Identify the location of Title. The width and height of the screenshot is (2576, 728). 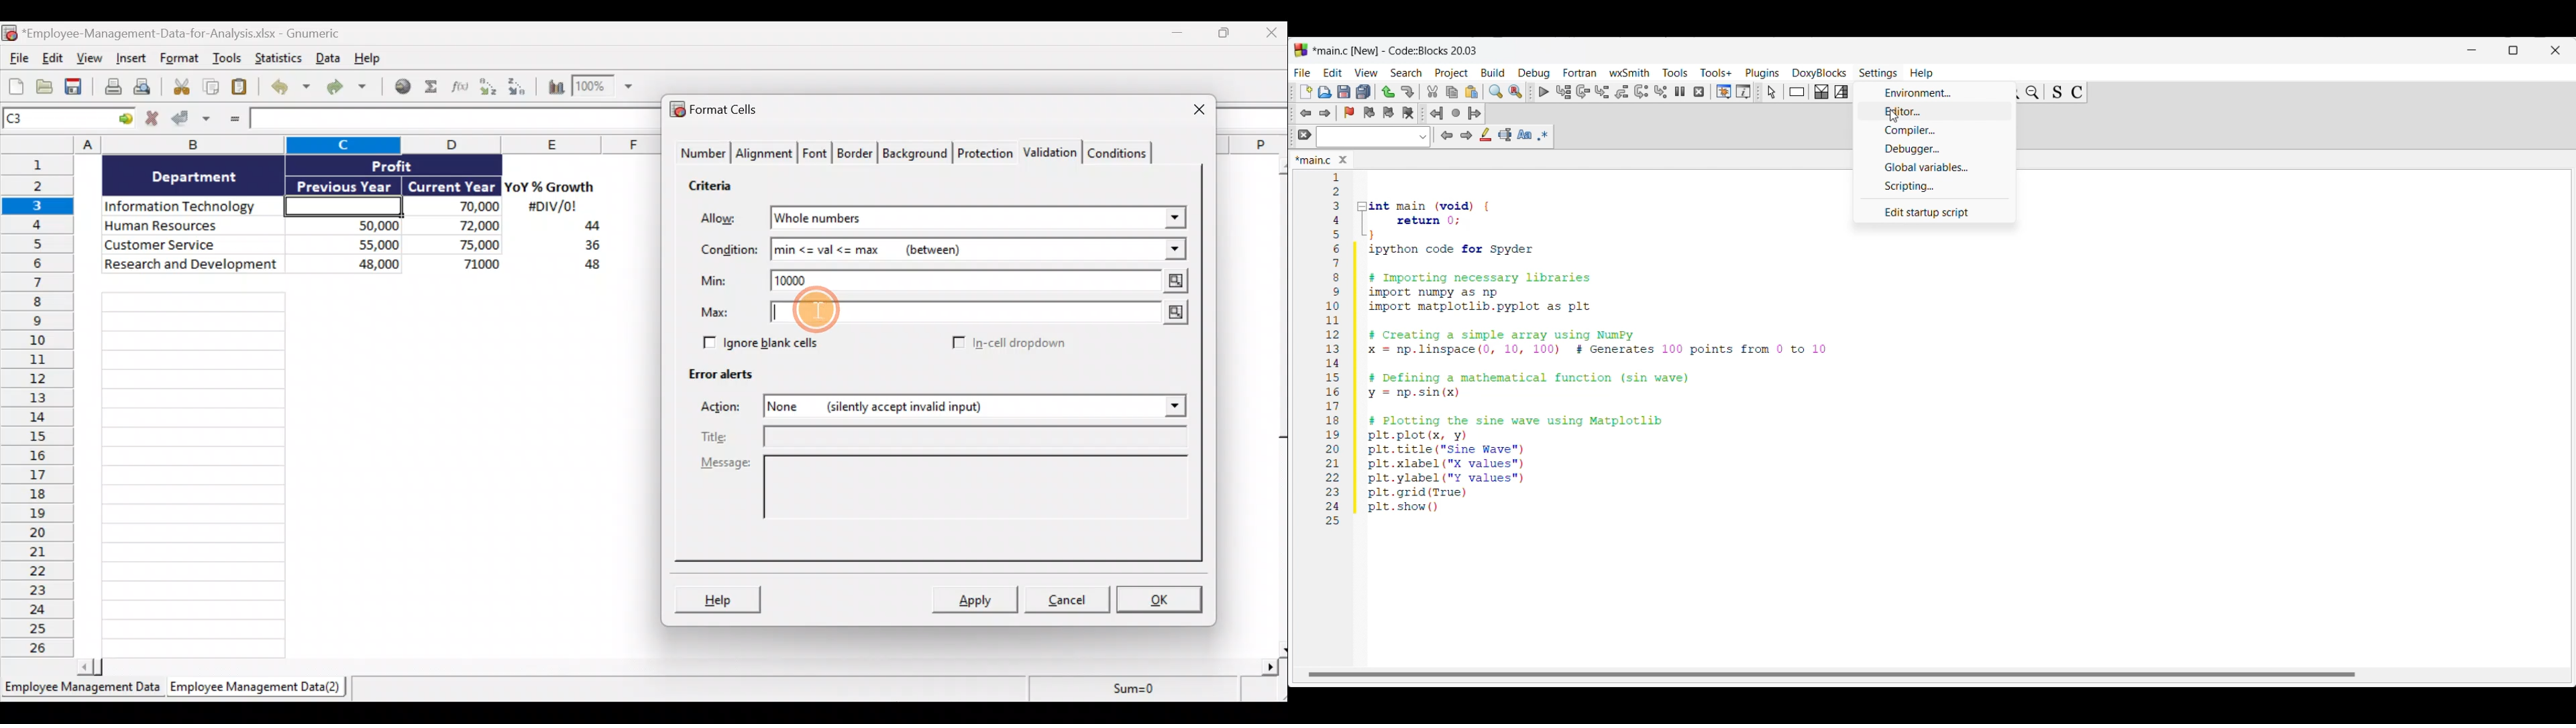
(948, 436).